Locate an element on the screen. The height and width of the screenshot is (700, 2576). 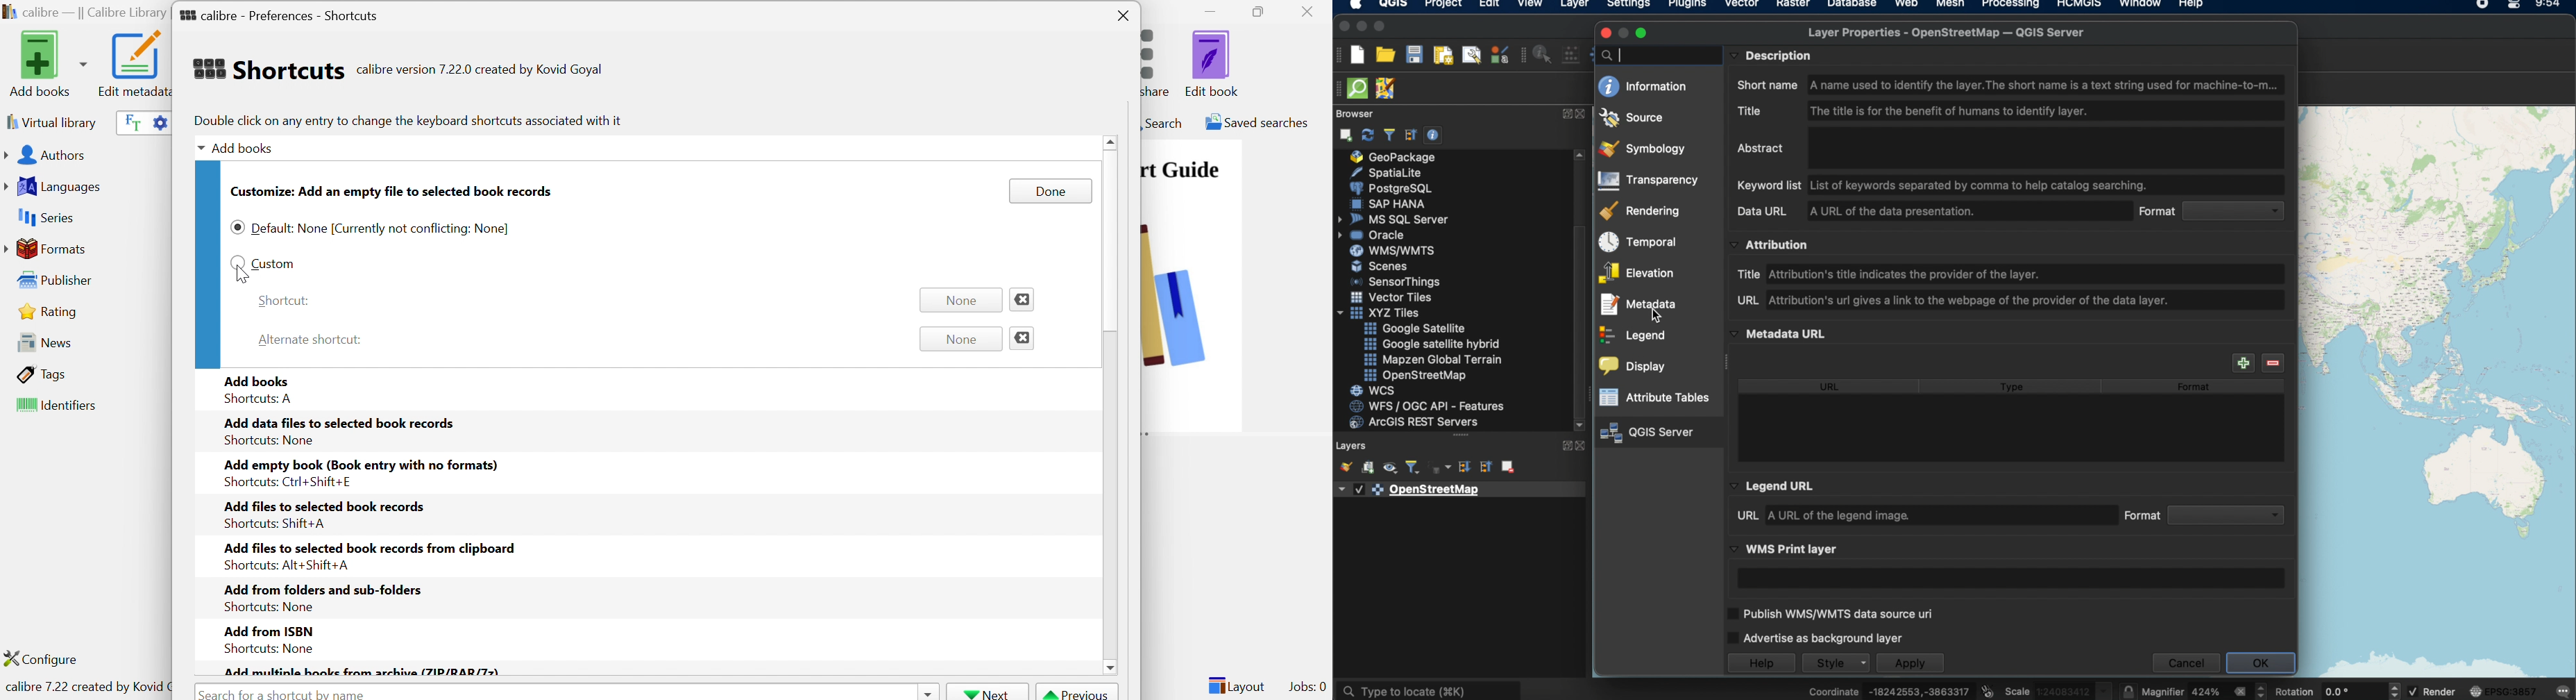
database is located at coordinates (1850, 5).